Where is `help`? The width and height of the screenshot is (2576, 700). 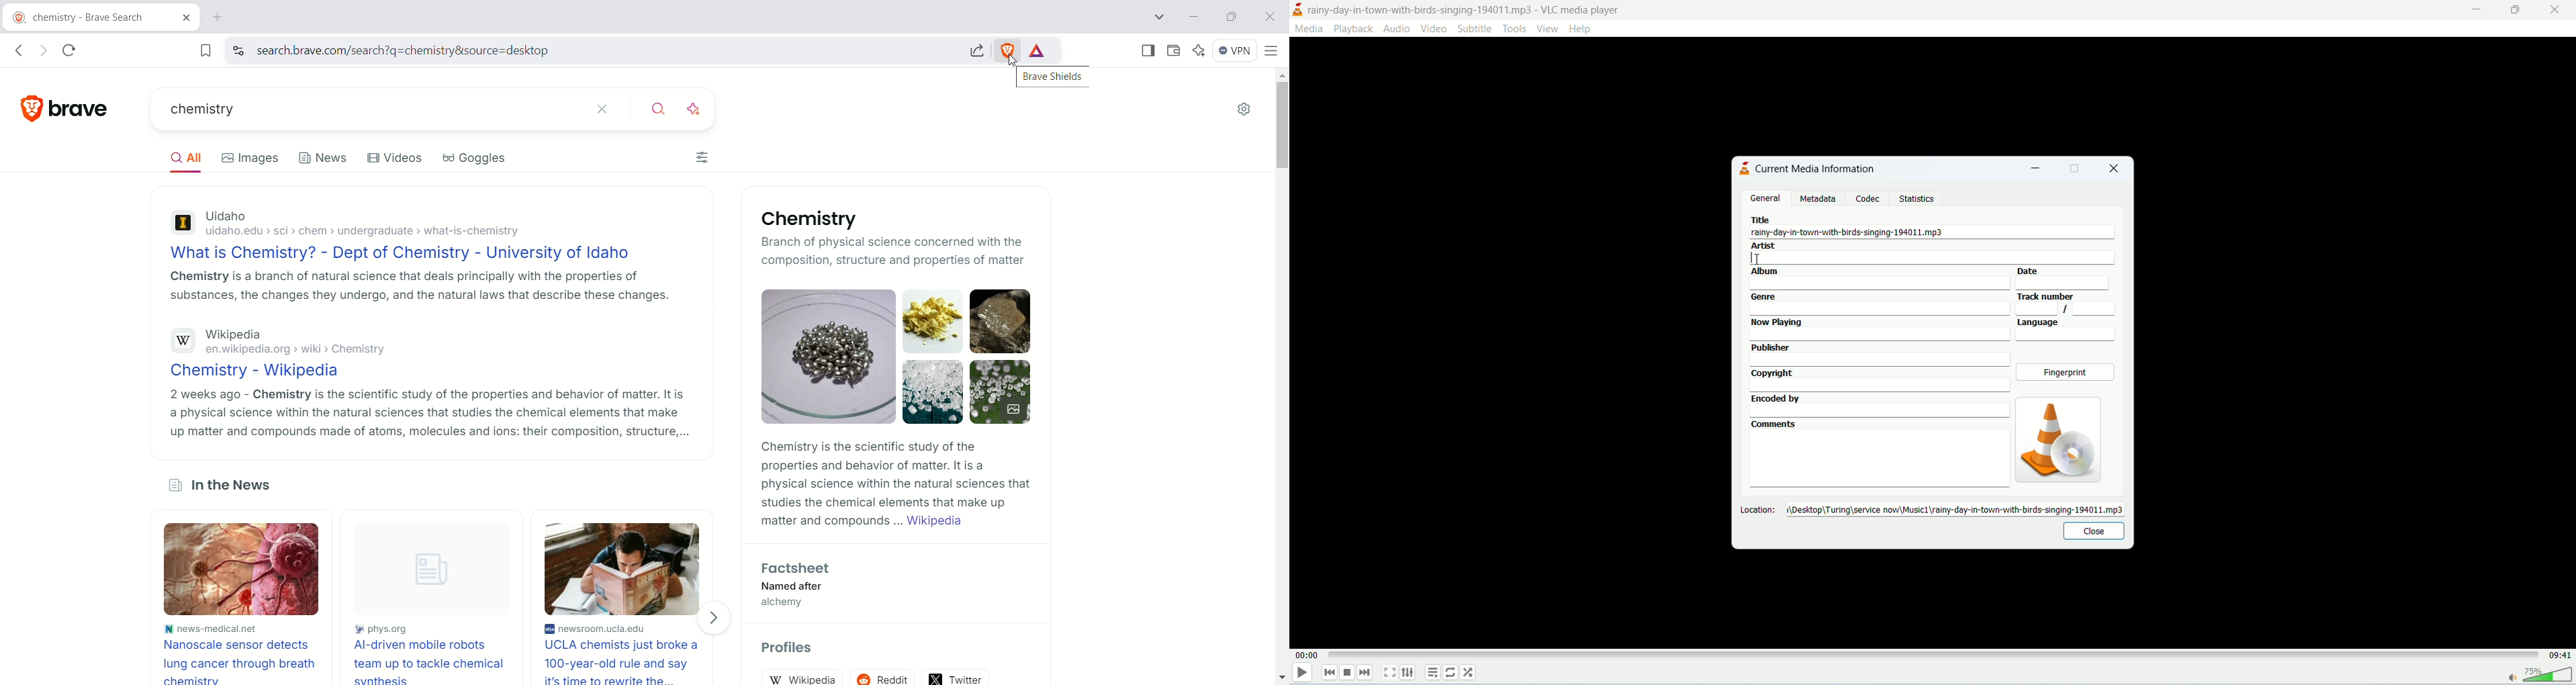
help is located at coordinates (1583, 30).